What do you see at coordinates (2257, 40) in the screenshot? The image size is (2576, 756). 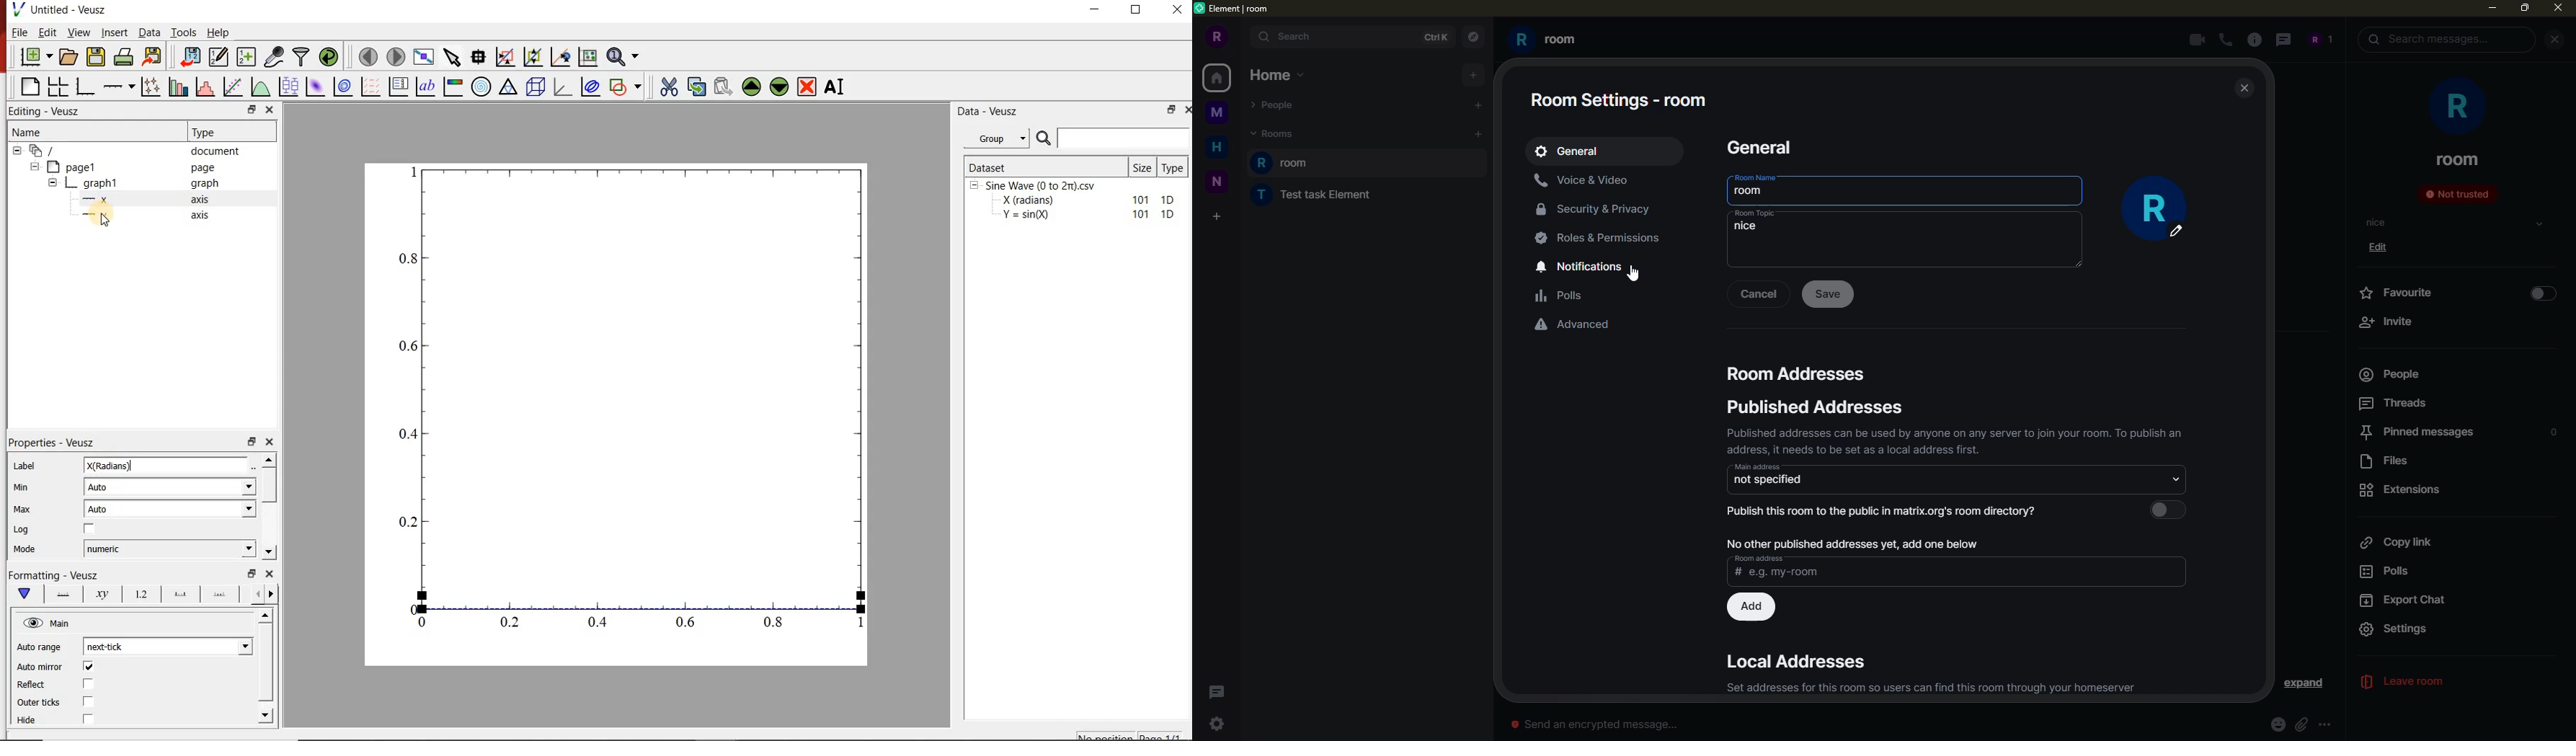 I see `info` at bounding box center [2257, 40].